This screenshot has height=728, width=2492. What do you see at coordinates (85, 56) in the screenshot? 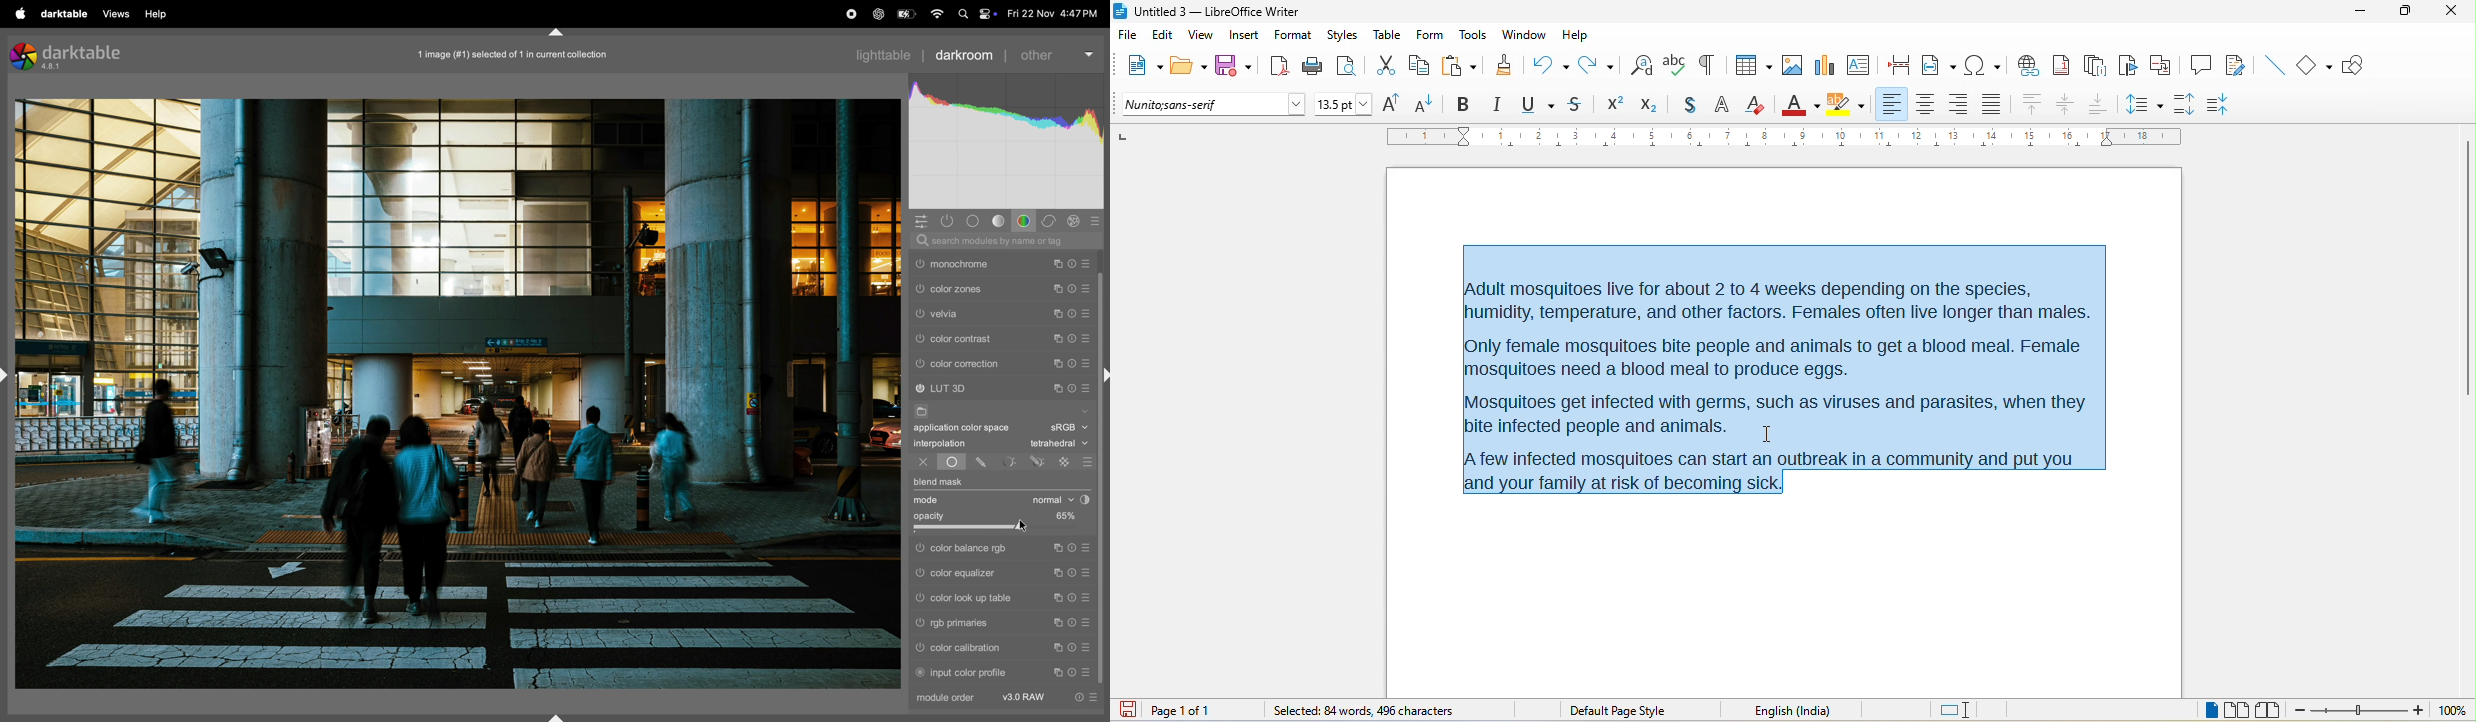
I see `darktable version` at bounding box center [85, 56].